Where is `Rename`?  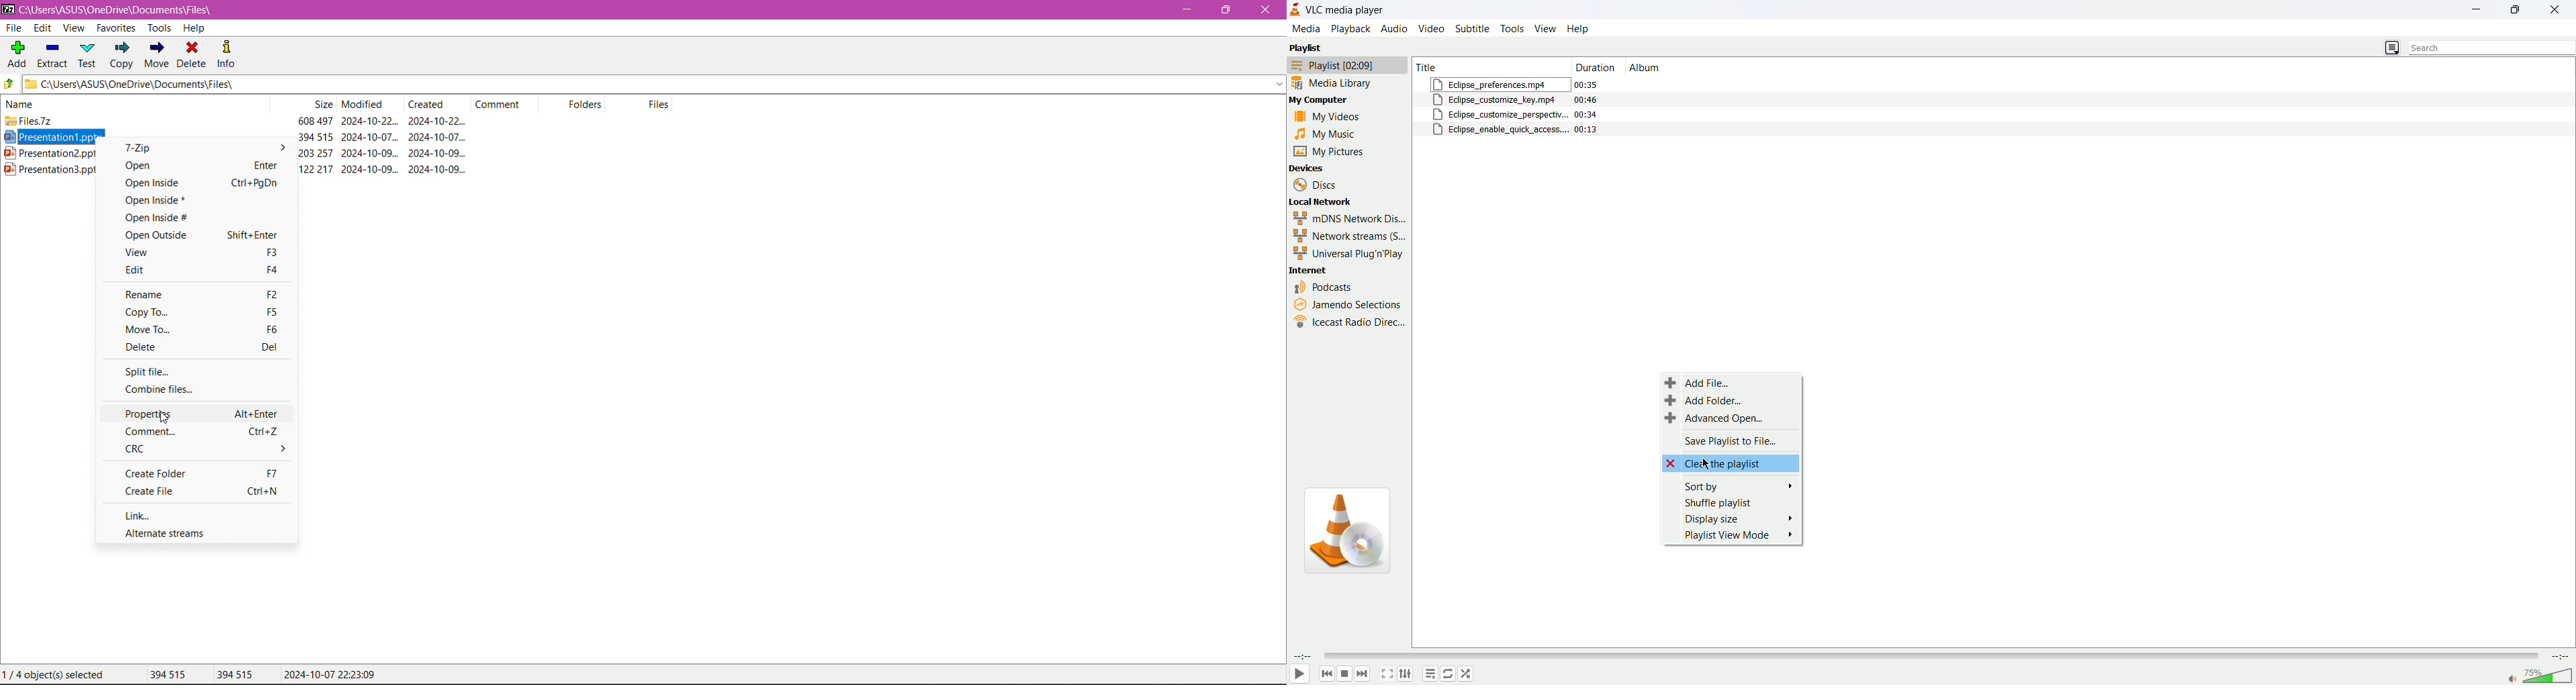
Rename is located at coordinates (201, 295).